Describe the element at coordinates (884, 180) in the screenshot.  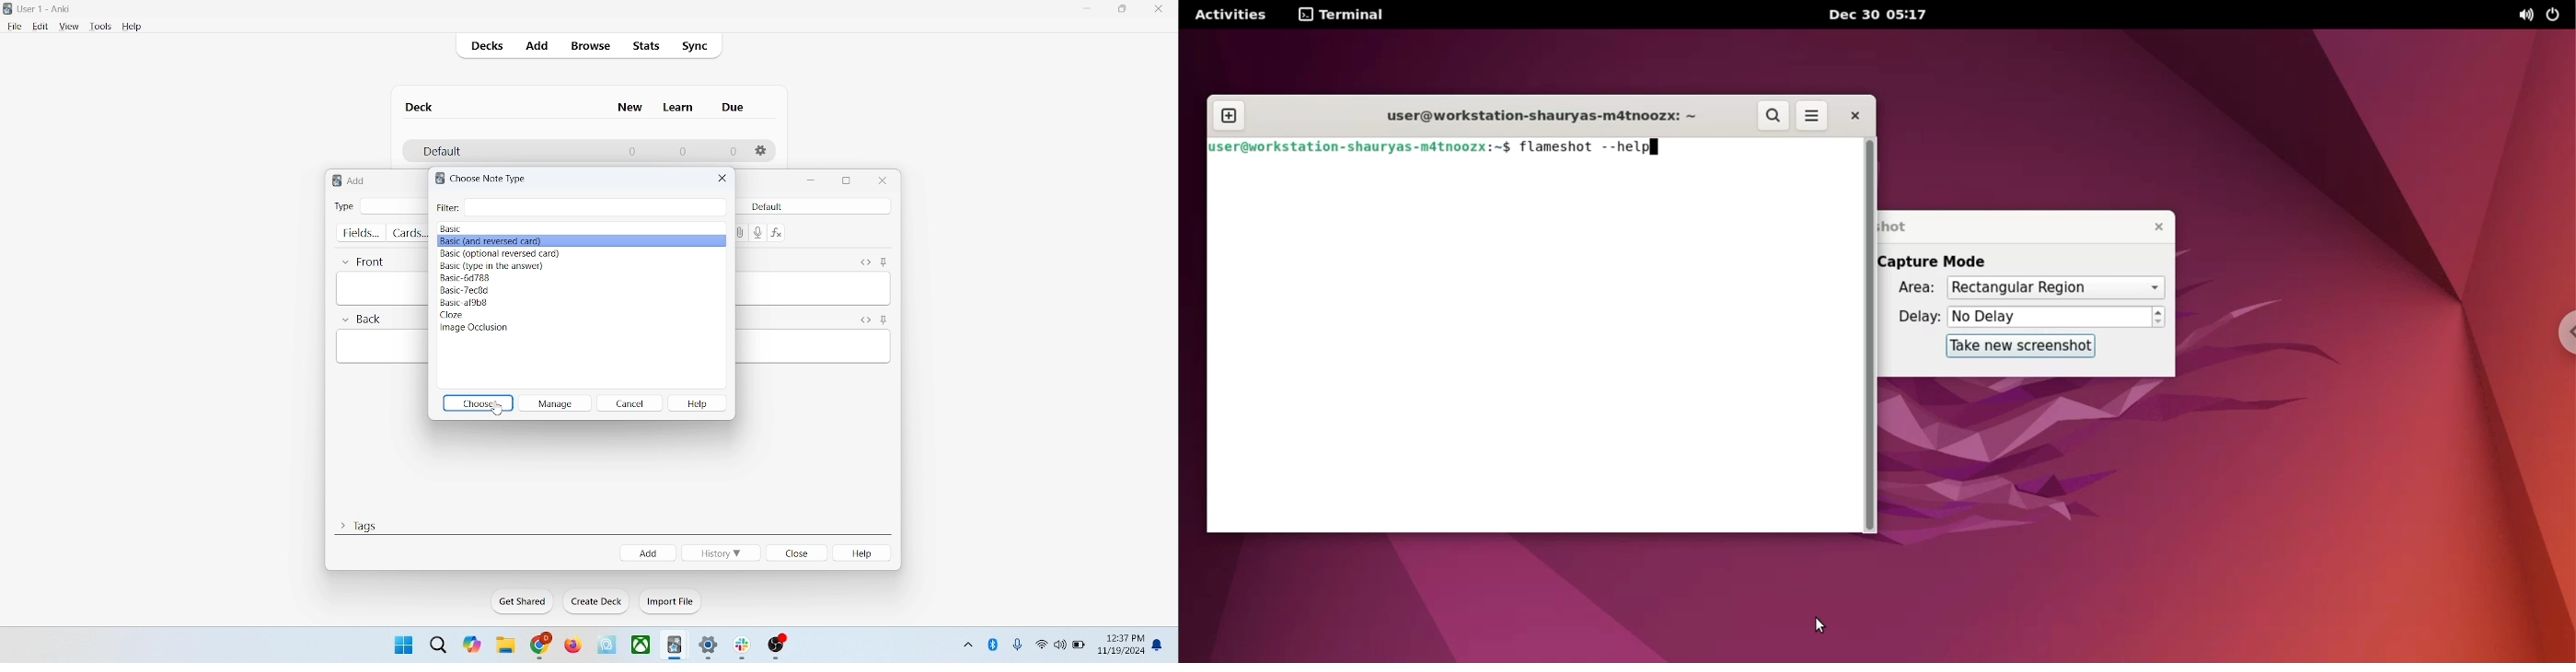
I see `close` at that location.